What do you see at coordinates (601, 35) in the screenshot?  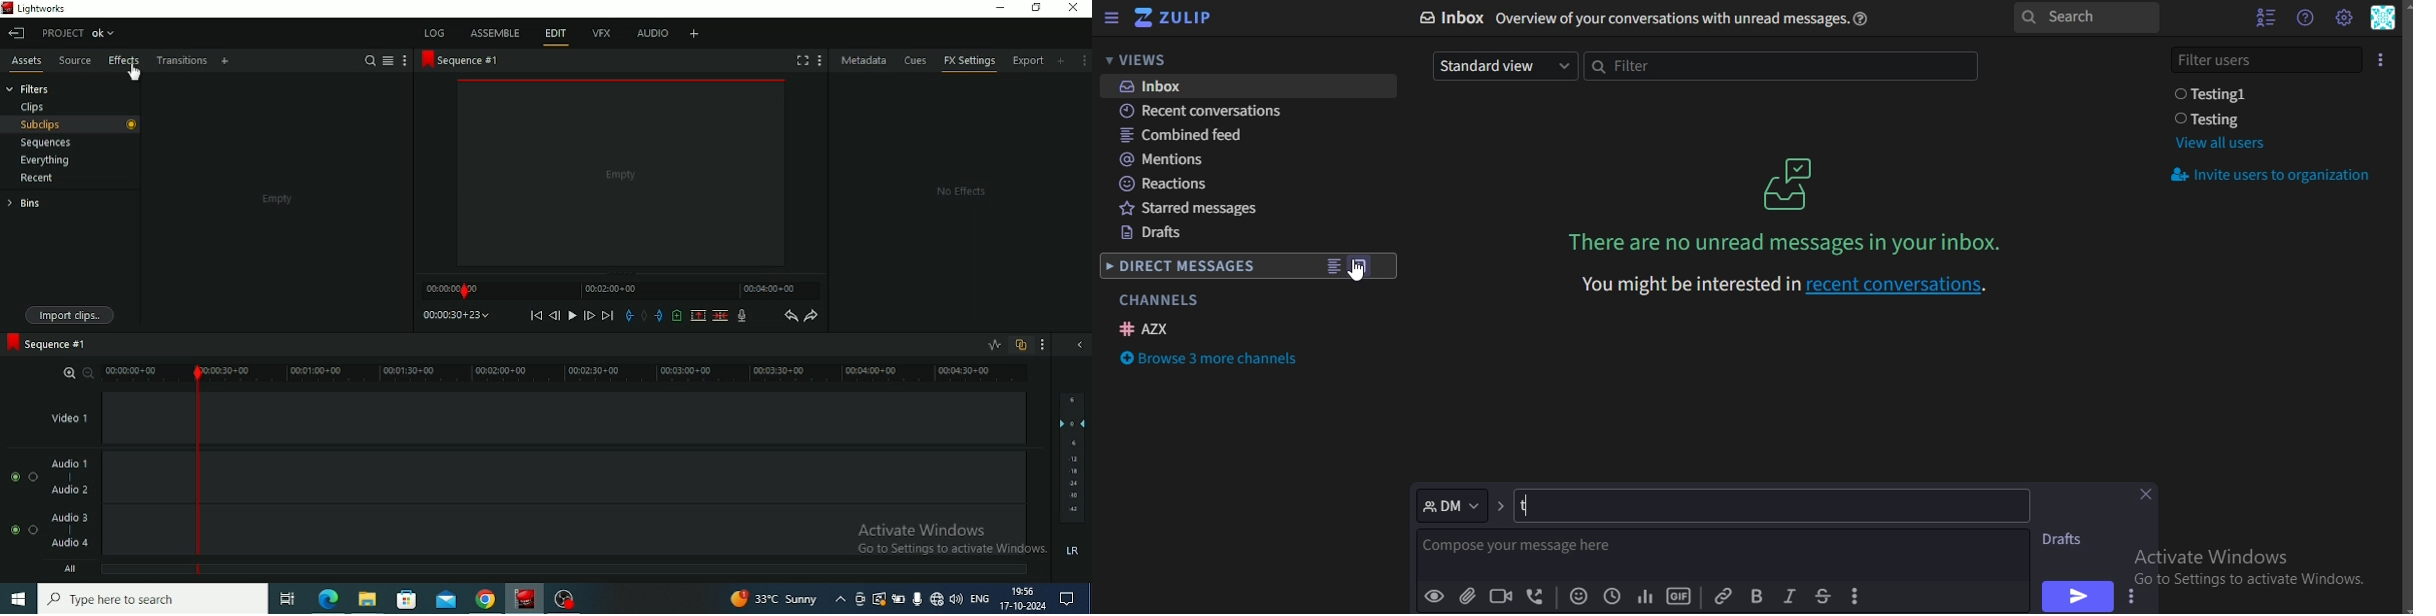 I see `VFX` at bounding box center [601, 35].